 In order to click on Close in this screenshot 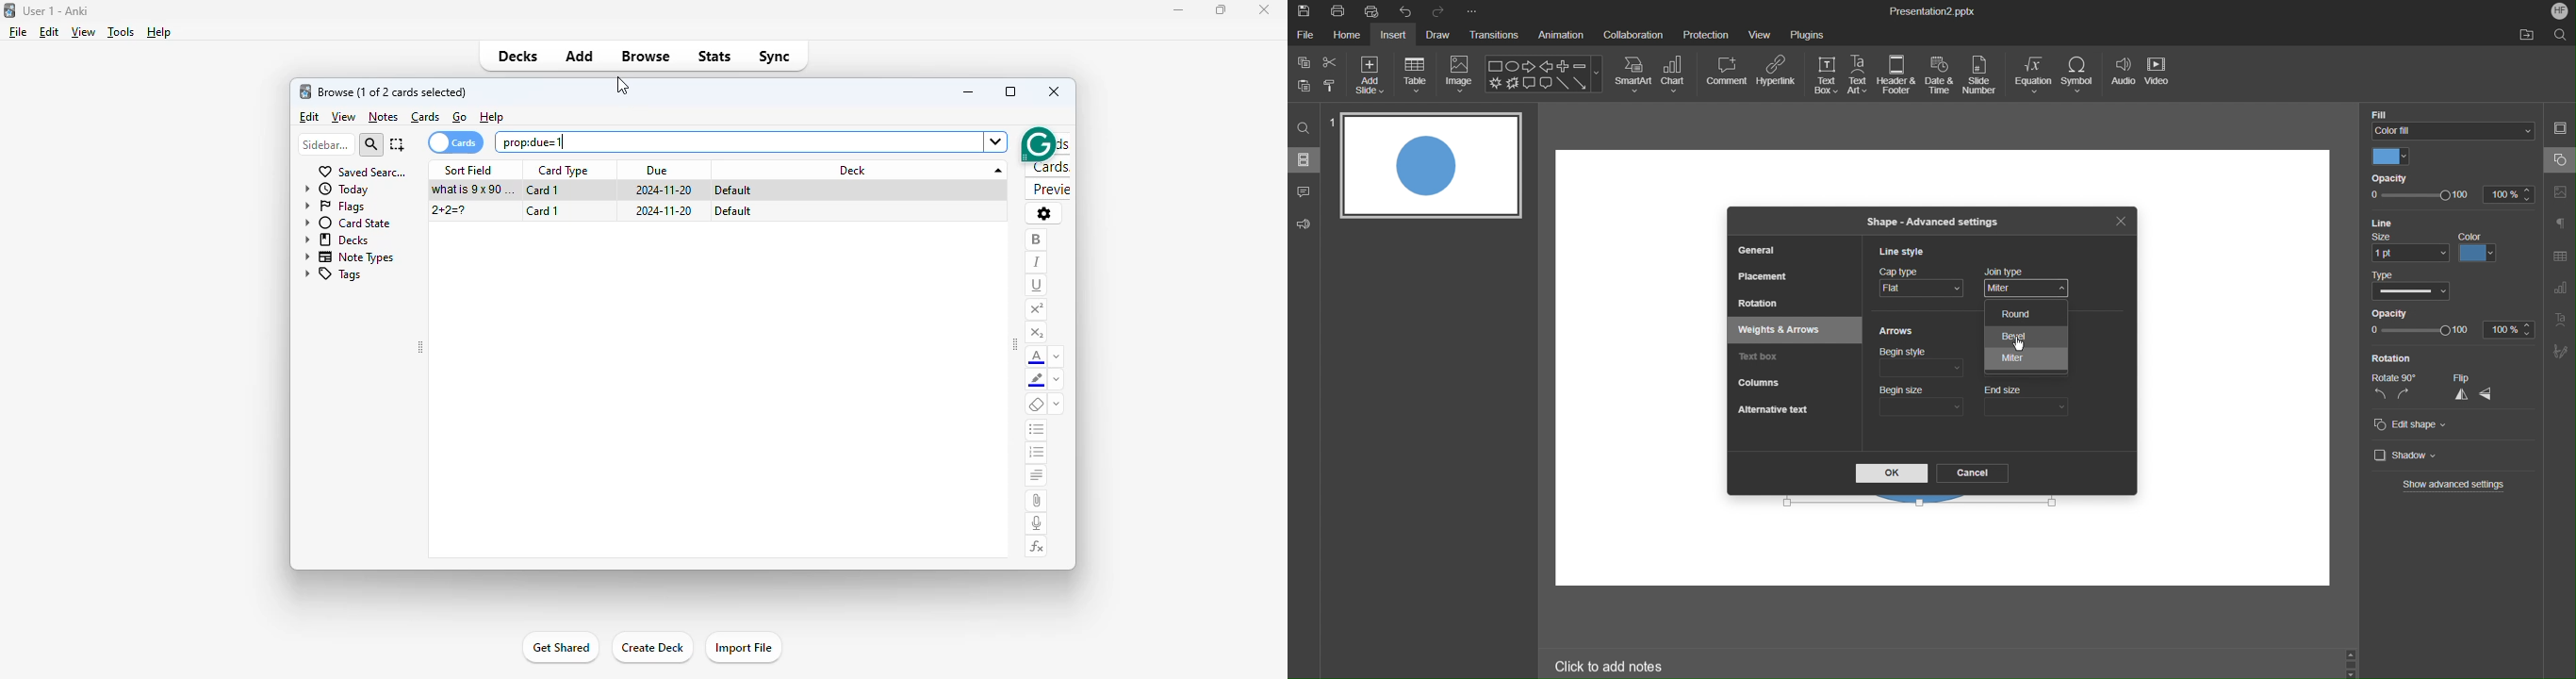, I will do `click(2121, 224)`.